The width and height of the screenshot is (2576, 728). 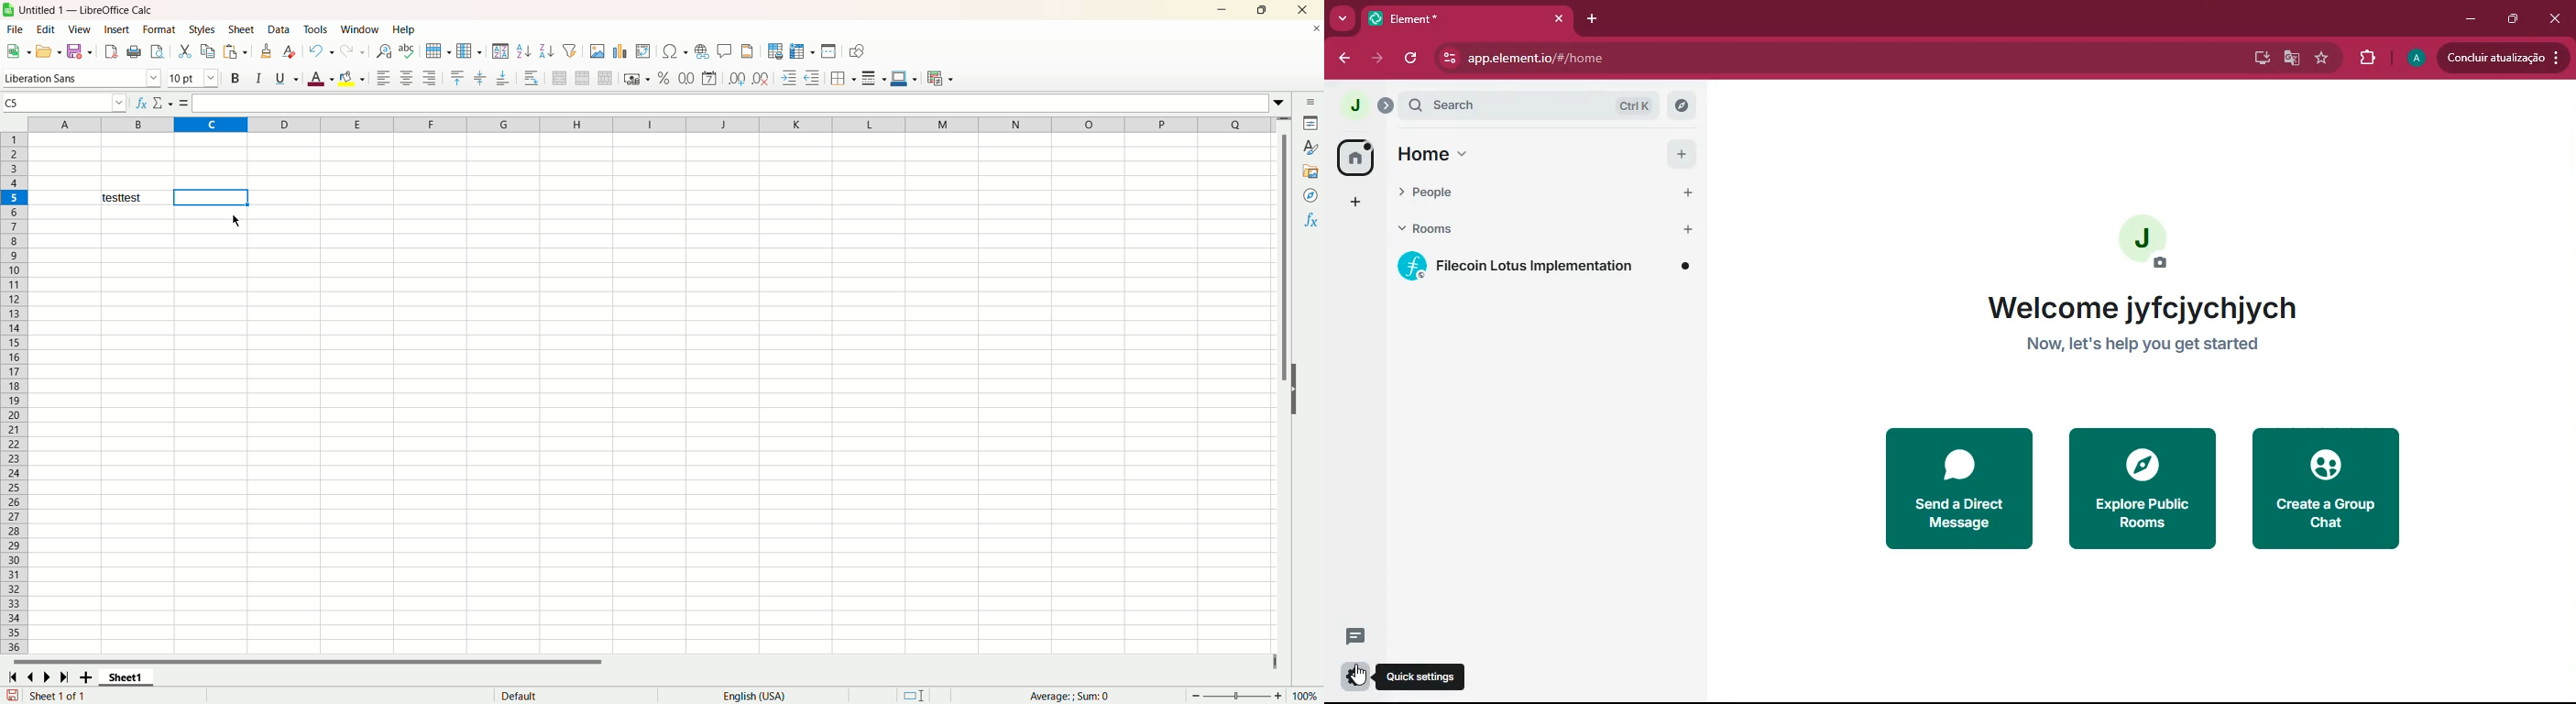 What do you see at coordinates (19, 51) in the screenshot?
I see `new` at bounding box center [19, 51].